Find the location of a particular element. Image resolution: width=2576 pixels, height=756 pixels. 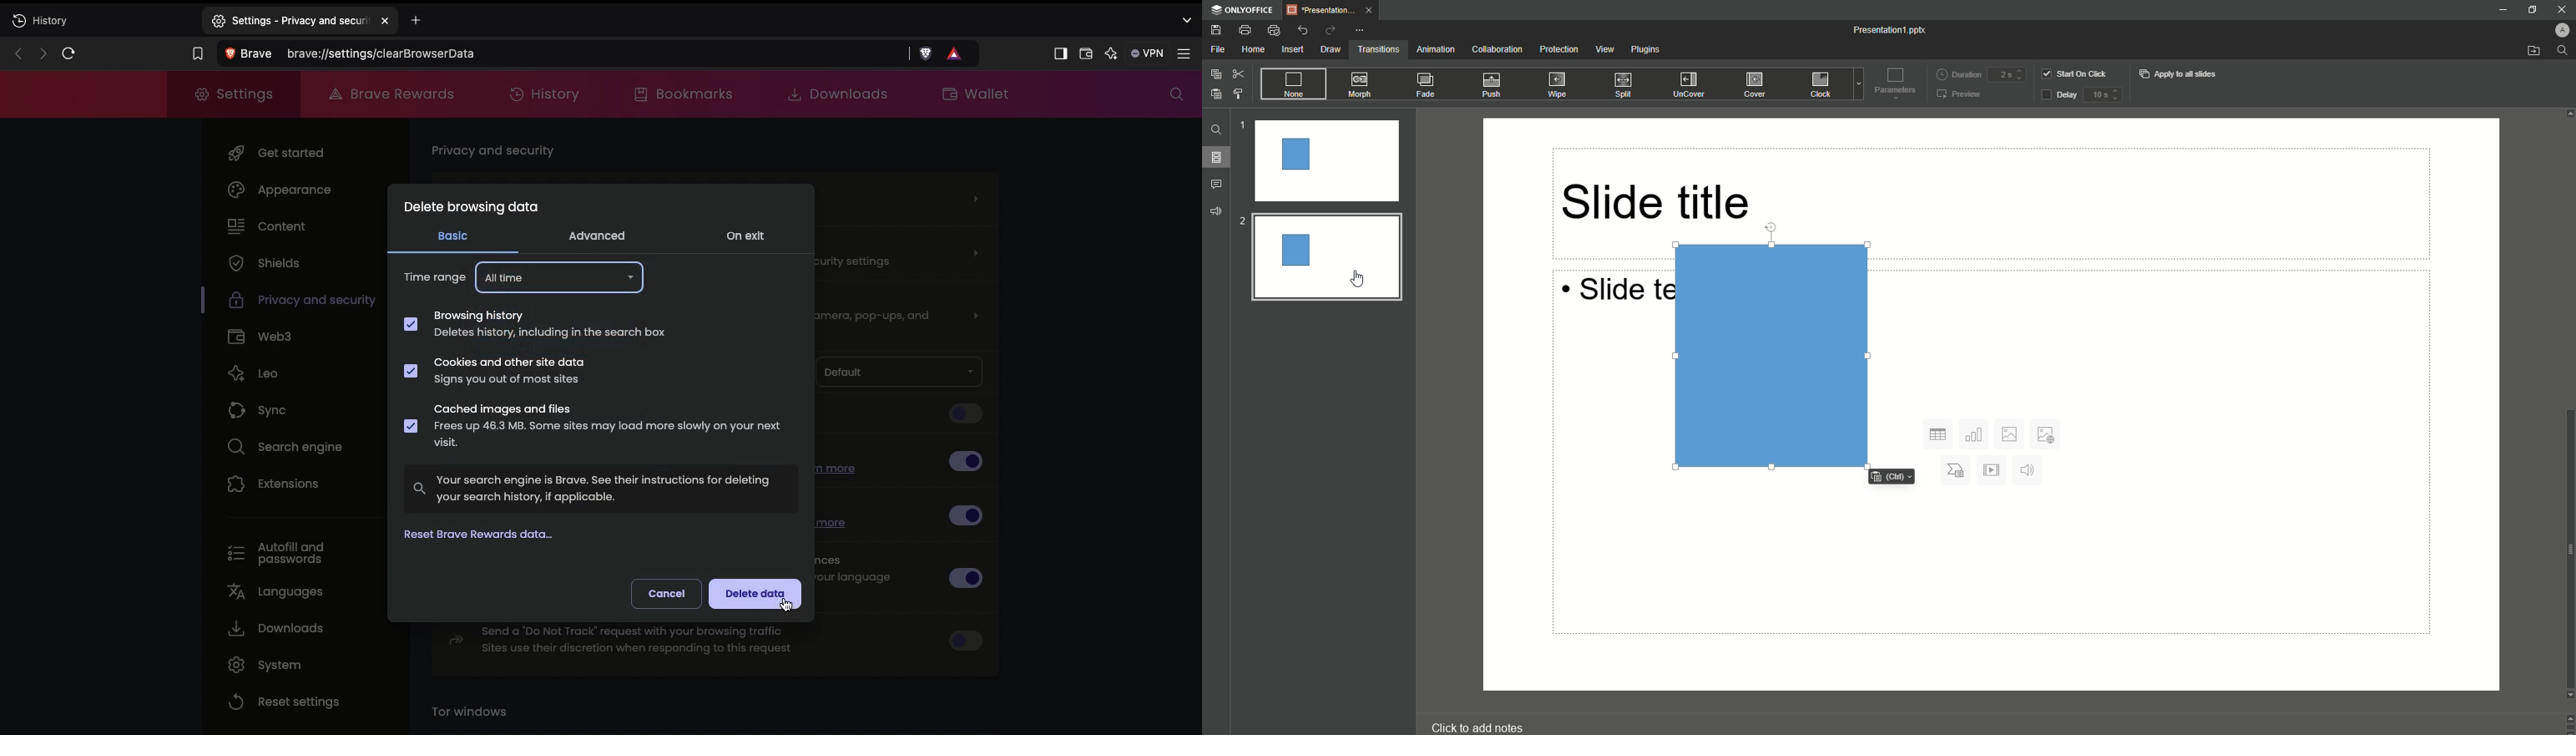

Presentation 1 is located at coordinates (1893, 32).